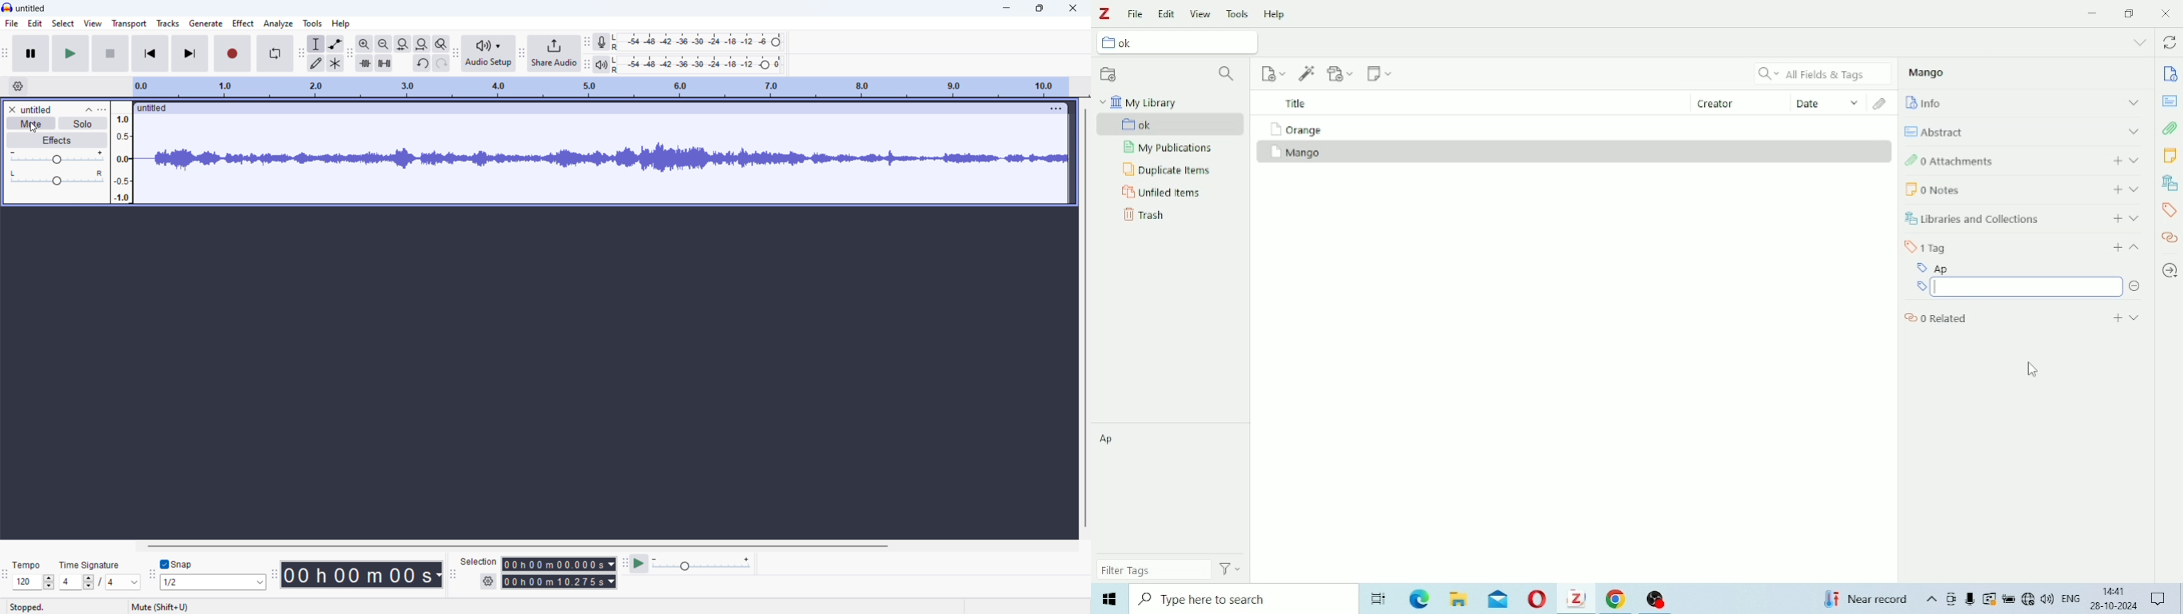  What do you see at coordinates (1341, 74) in the screenshot?
I see `Add Attachment` at bounding box center [1341, 74].